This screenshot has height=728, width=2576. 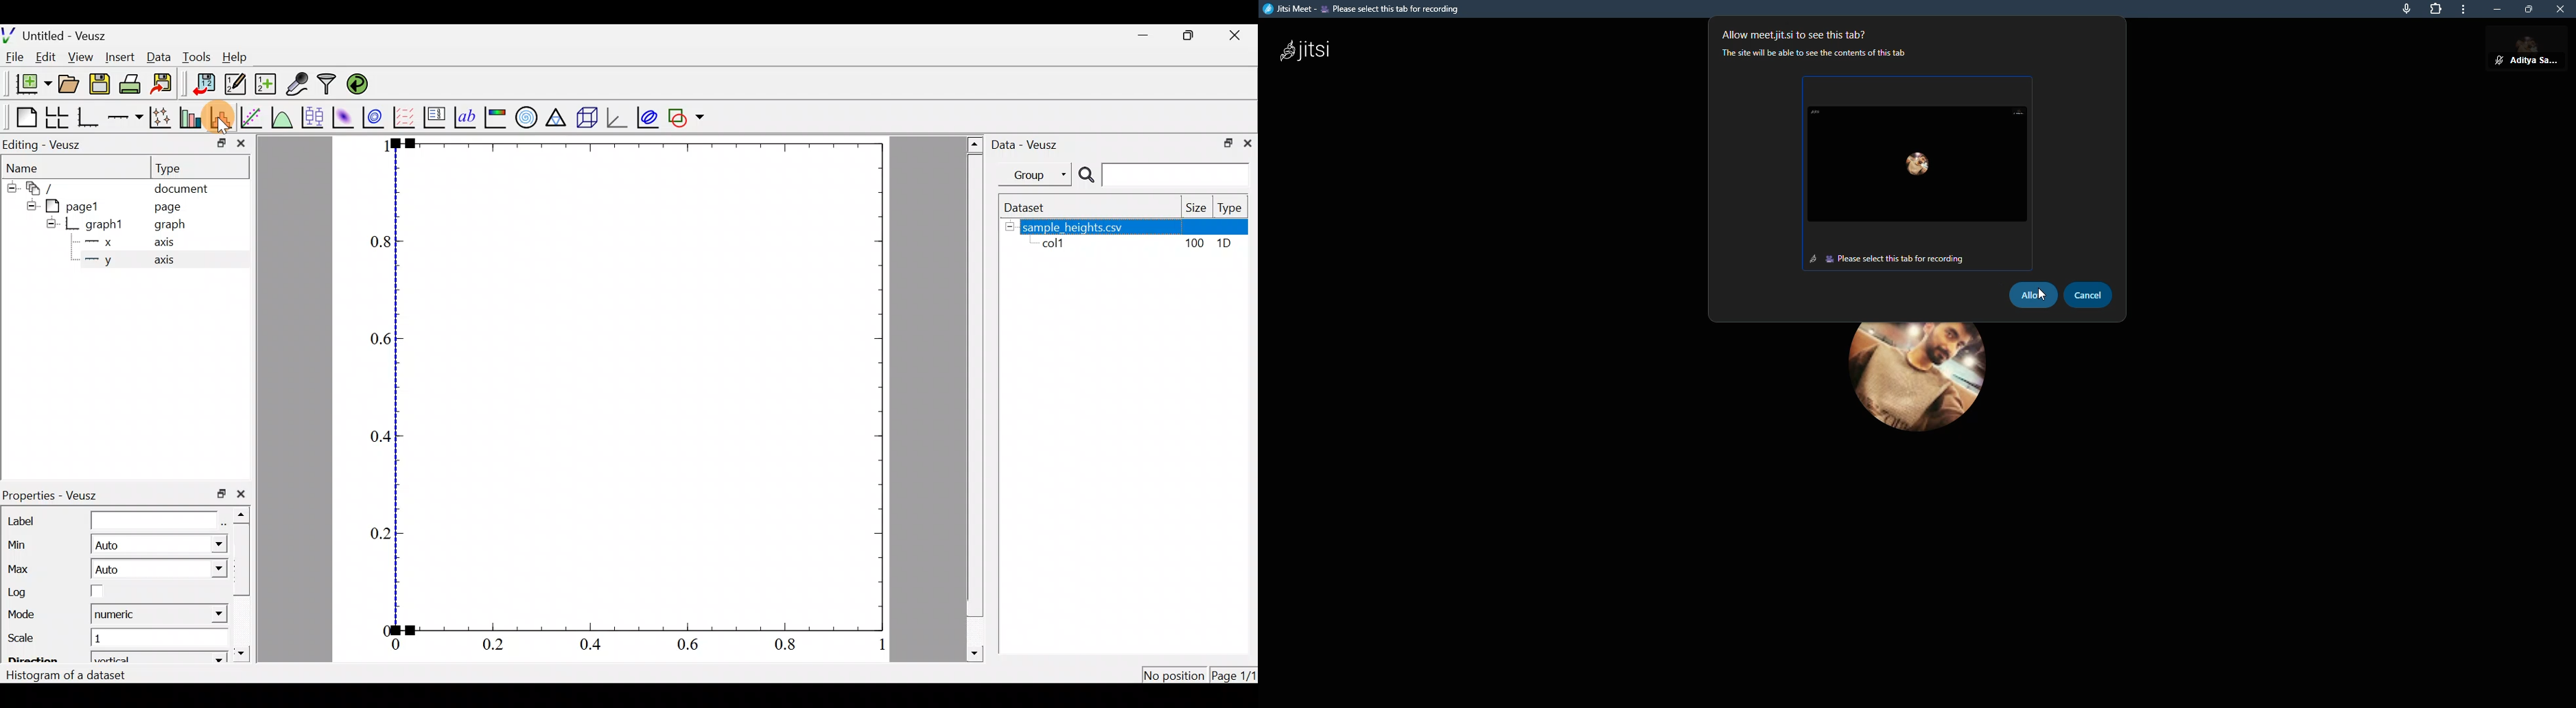 What do you see at coordinates (687, 116) in the screenshot?
I see `add a shape to the plot` at bounding box center [687, 116].